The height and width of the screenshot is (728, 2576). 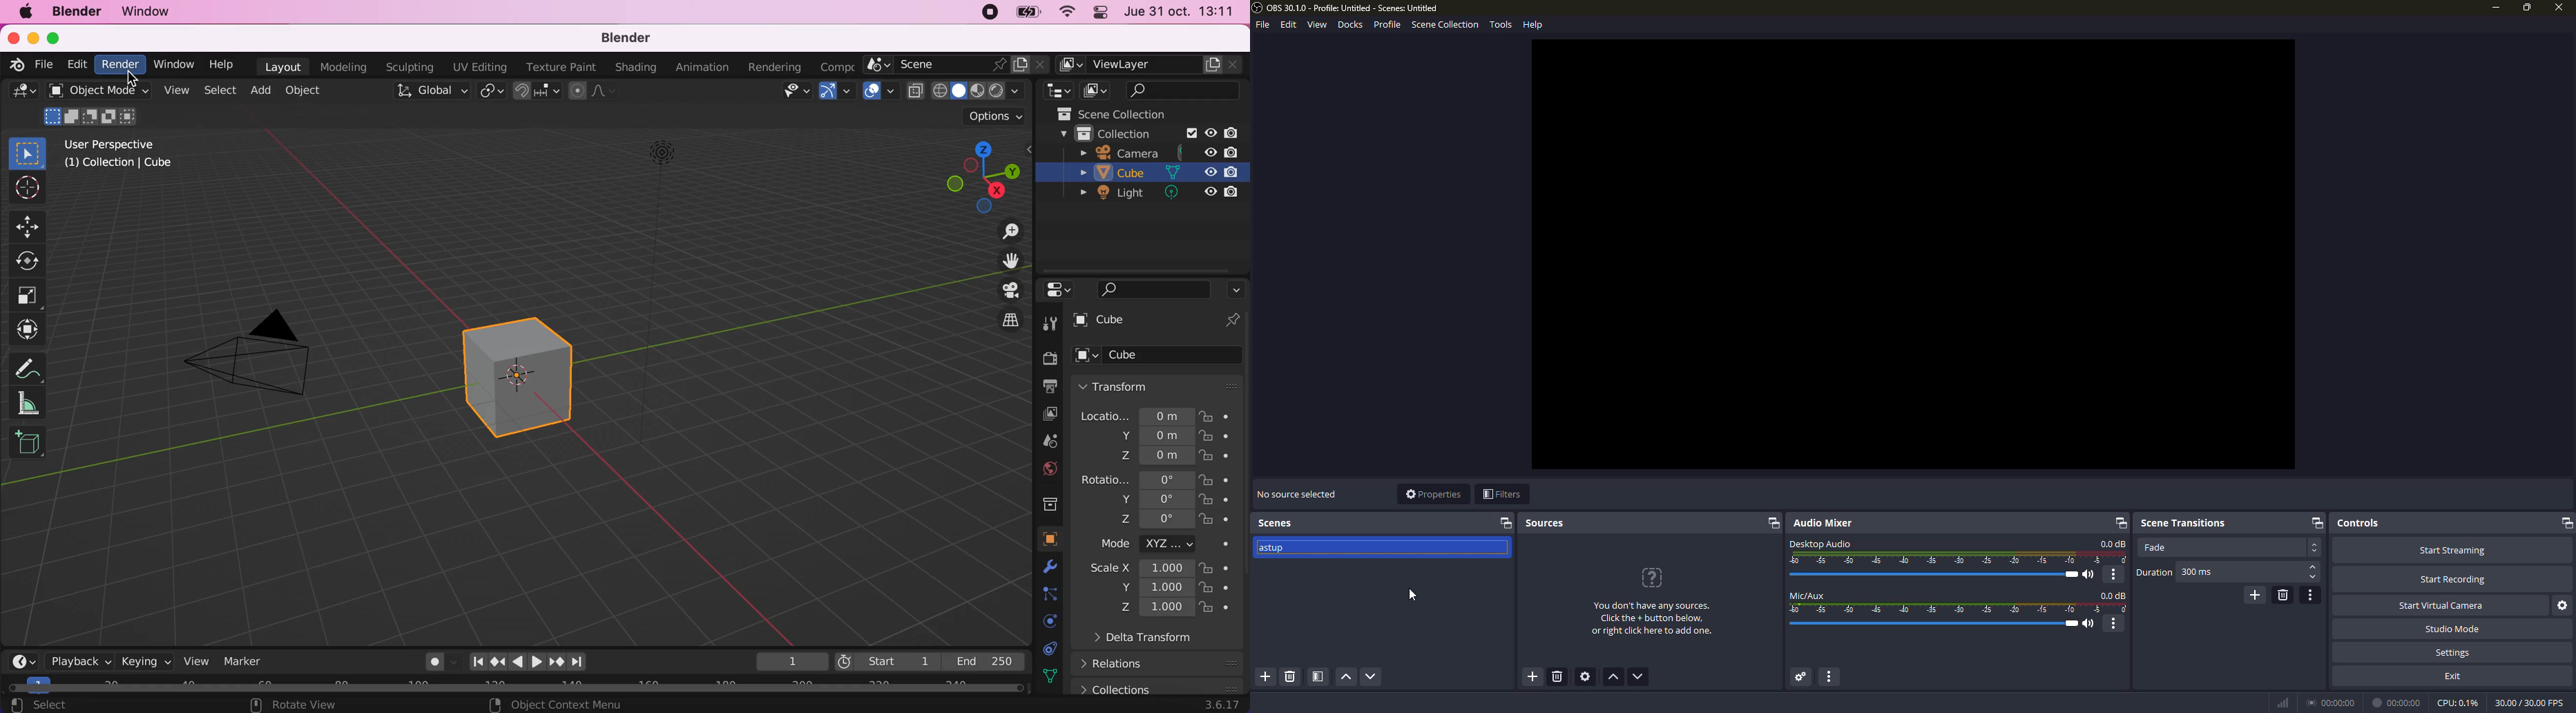 What do you see at coordinates (1387, 24) in the screenshot?
I see `profile` at bounding box center [1387, 24].